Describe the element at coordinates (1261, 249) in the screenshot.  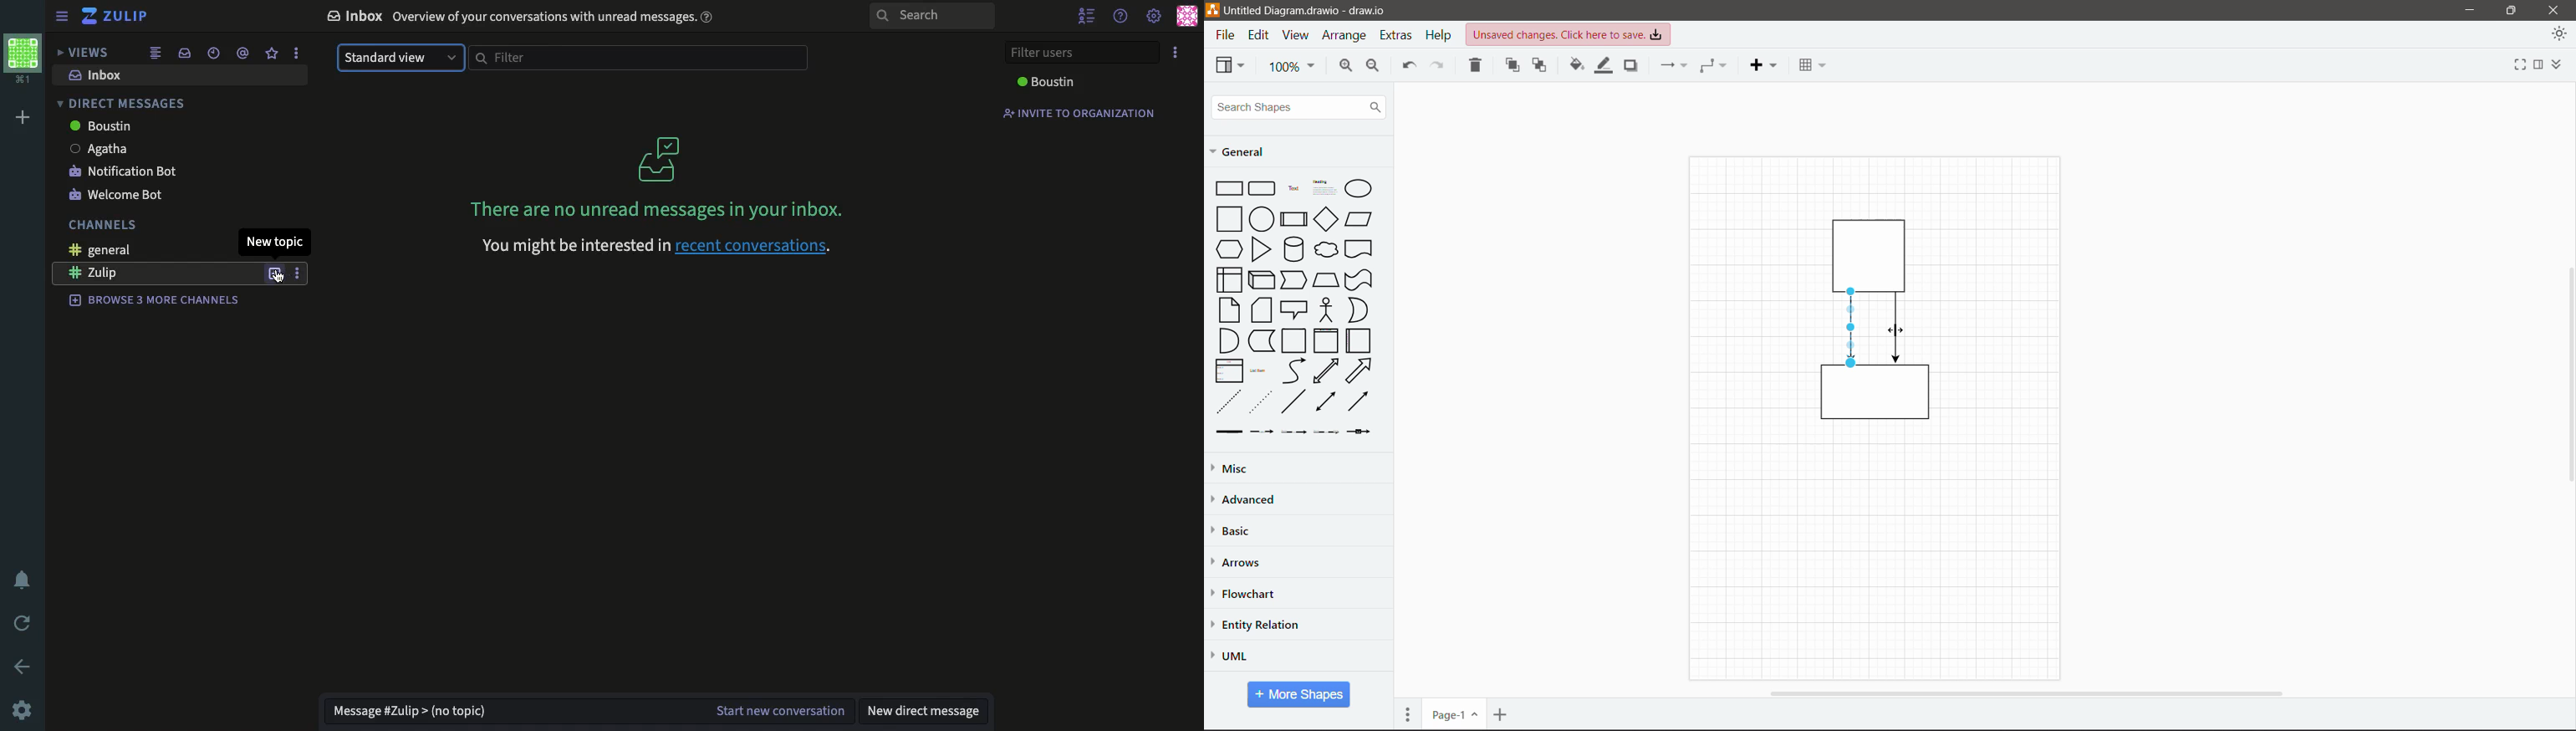
I see `Triangle` at that location.